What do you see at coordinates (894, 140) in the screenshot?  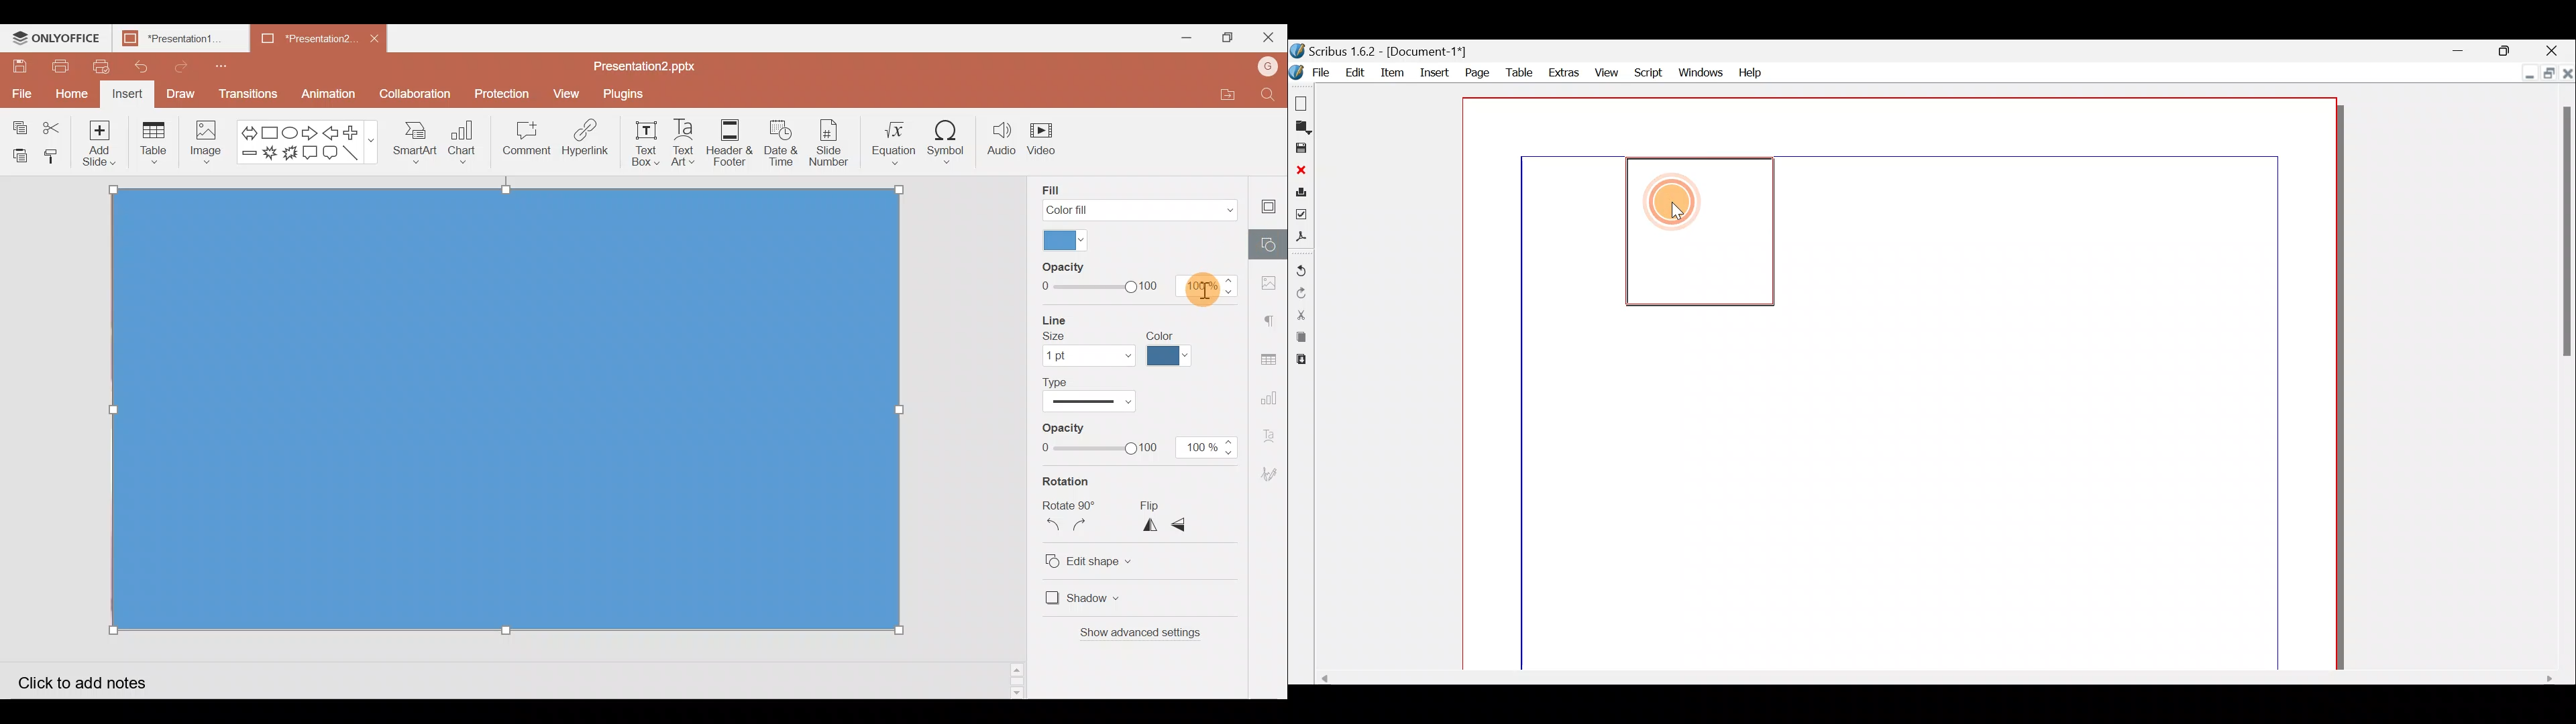 I see `Equation` at bounding box center [894, 140].